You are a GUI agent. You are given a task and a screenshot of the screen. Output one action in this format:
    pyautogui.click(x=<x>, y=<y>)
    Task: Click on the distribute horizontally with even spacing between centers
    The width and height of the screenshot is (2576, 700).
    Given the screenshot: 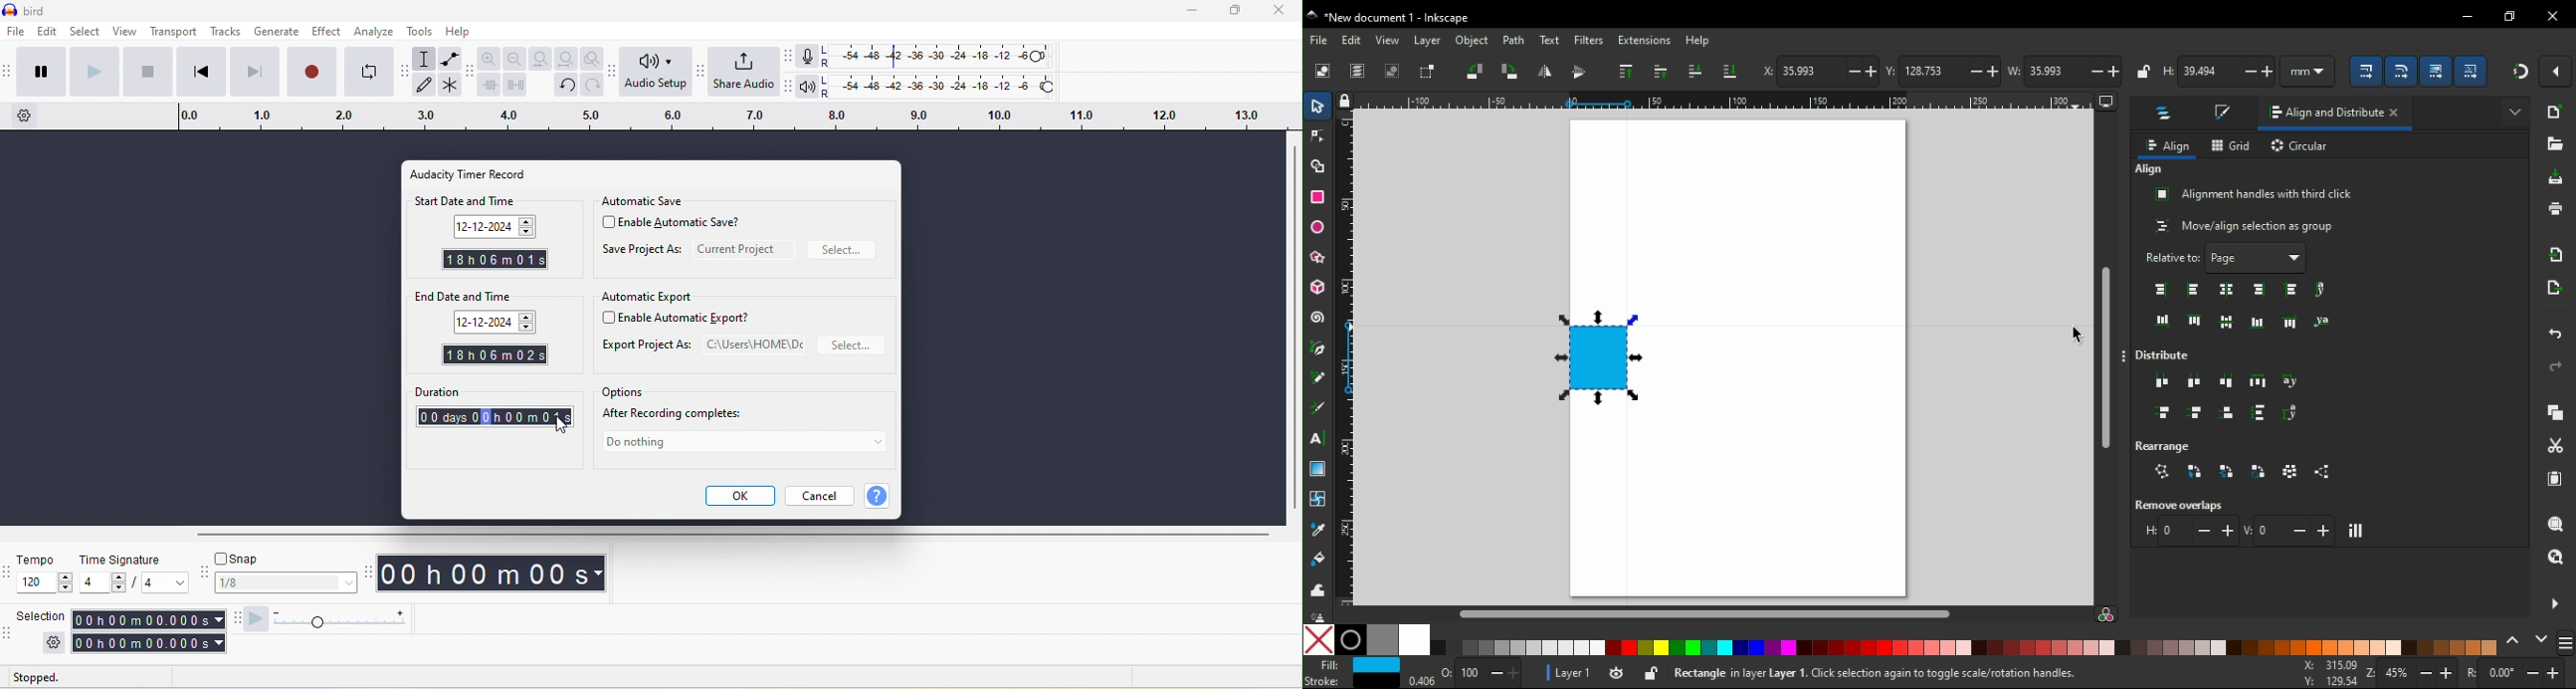 What is the action you would take?
    pyautogui.click(x=2195, y=383)
    